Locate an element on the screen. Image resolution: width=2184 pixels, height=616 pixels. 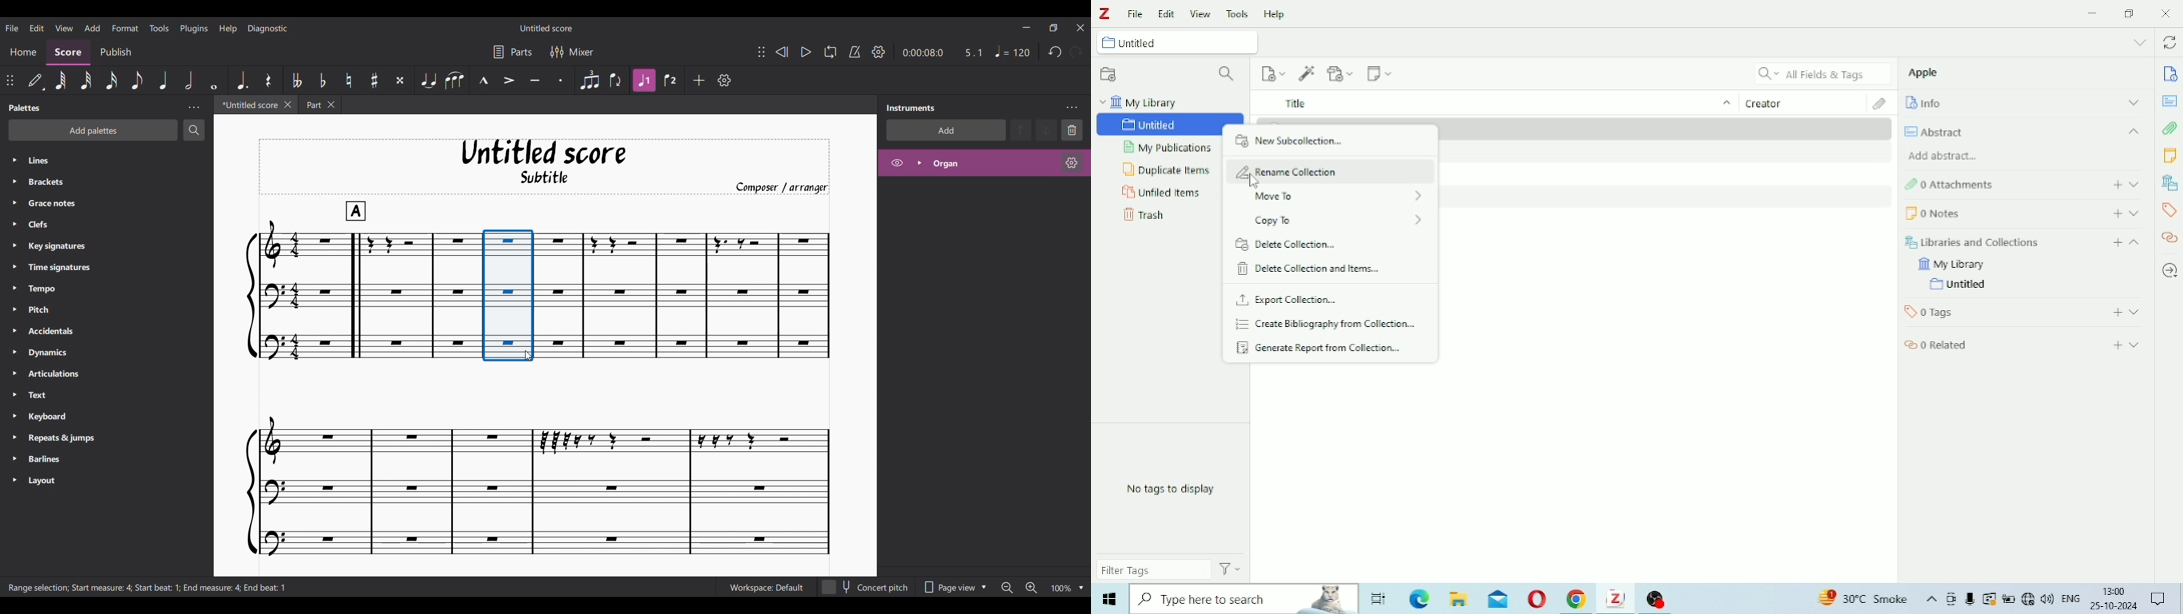
Abstract is located at coordinates (2024, 131).